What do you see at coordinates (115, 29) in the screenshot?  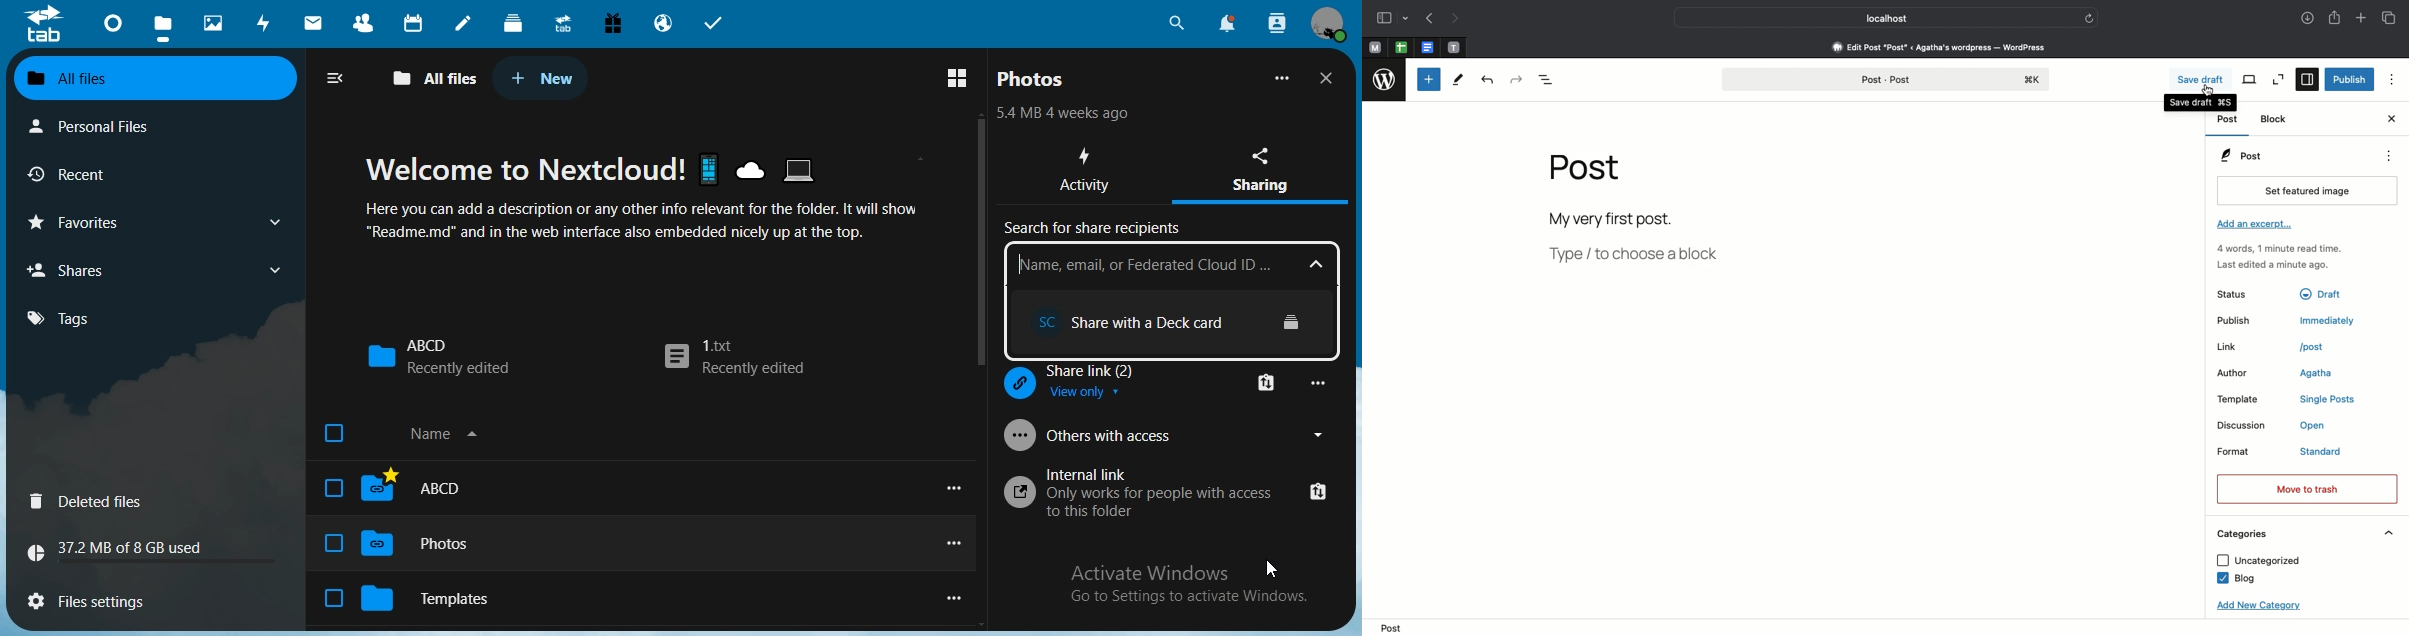 I see `dashboard` at bounding box center [115, 29].